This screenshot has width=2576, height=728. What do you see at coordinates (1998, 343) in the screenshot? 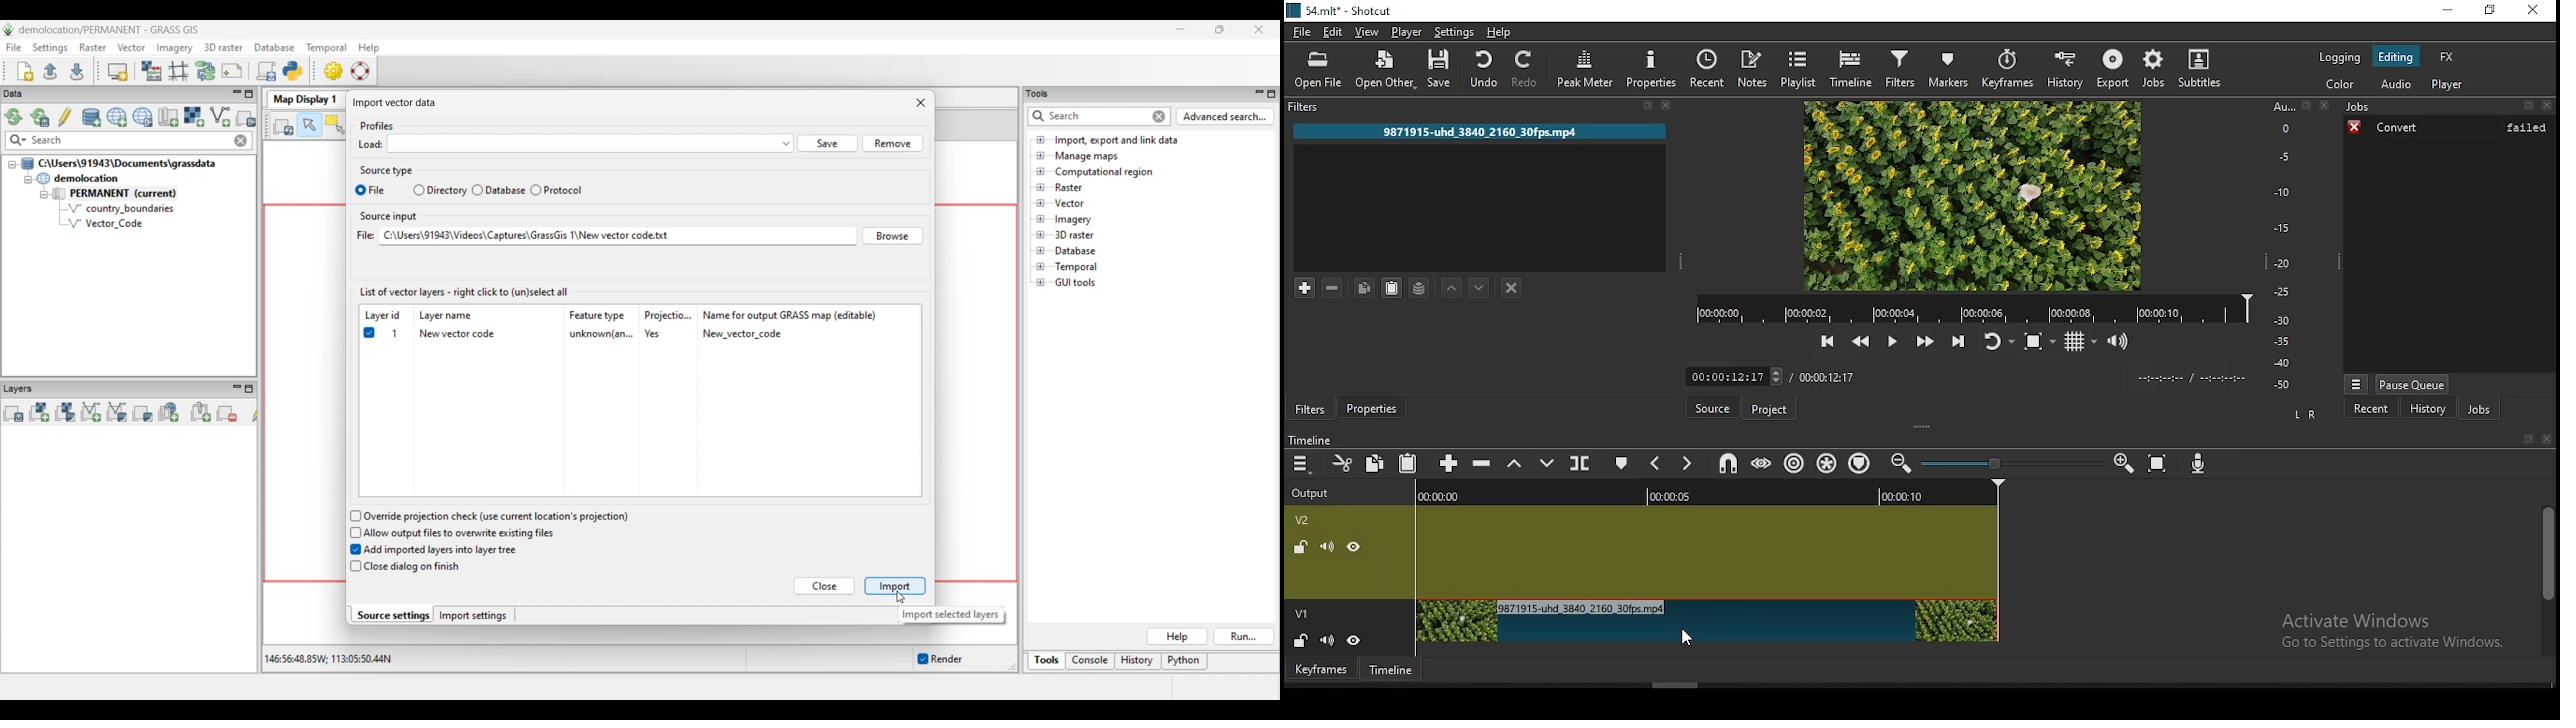
I see `toggle player looping` at bounding box center [1998, 343].